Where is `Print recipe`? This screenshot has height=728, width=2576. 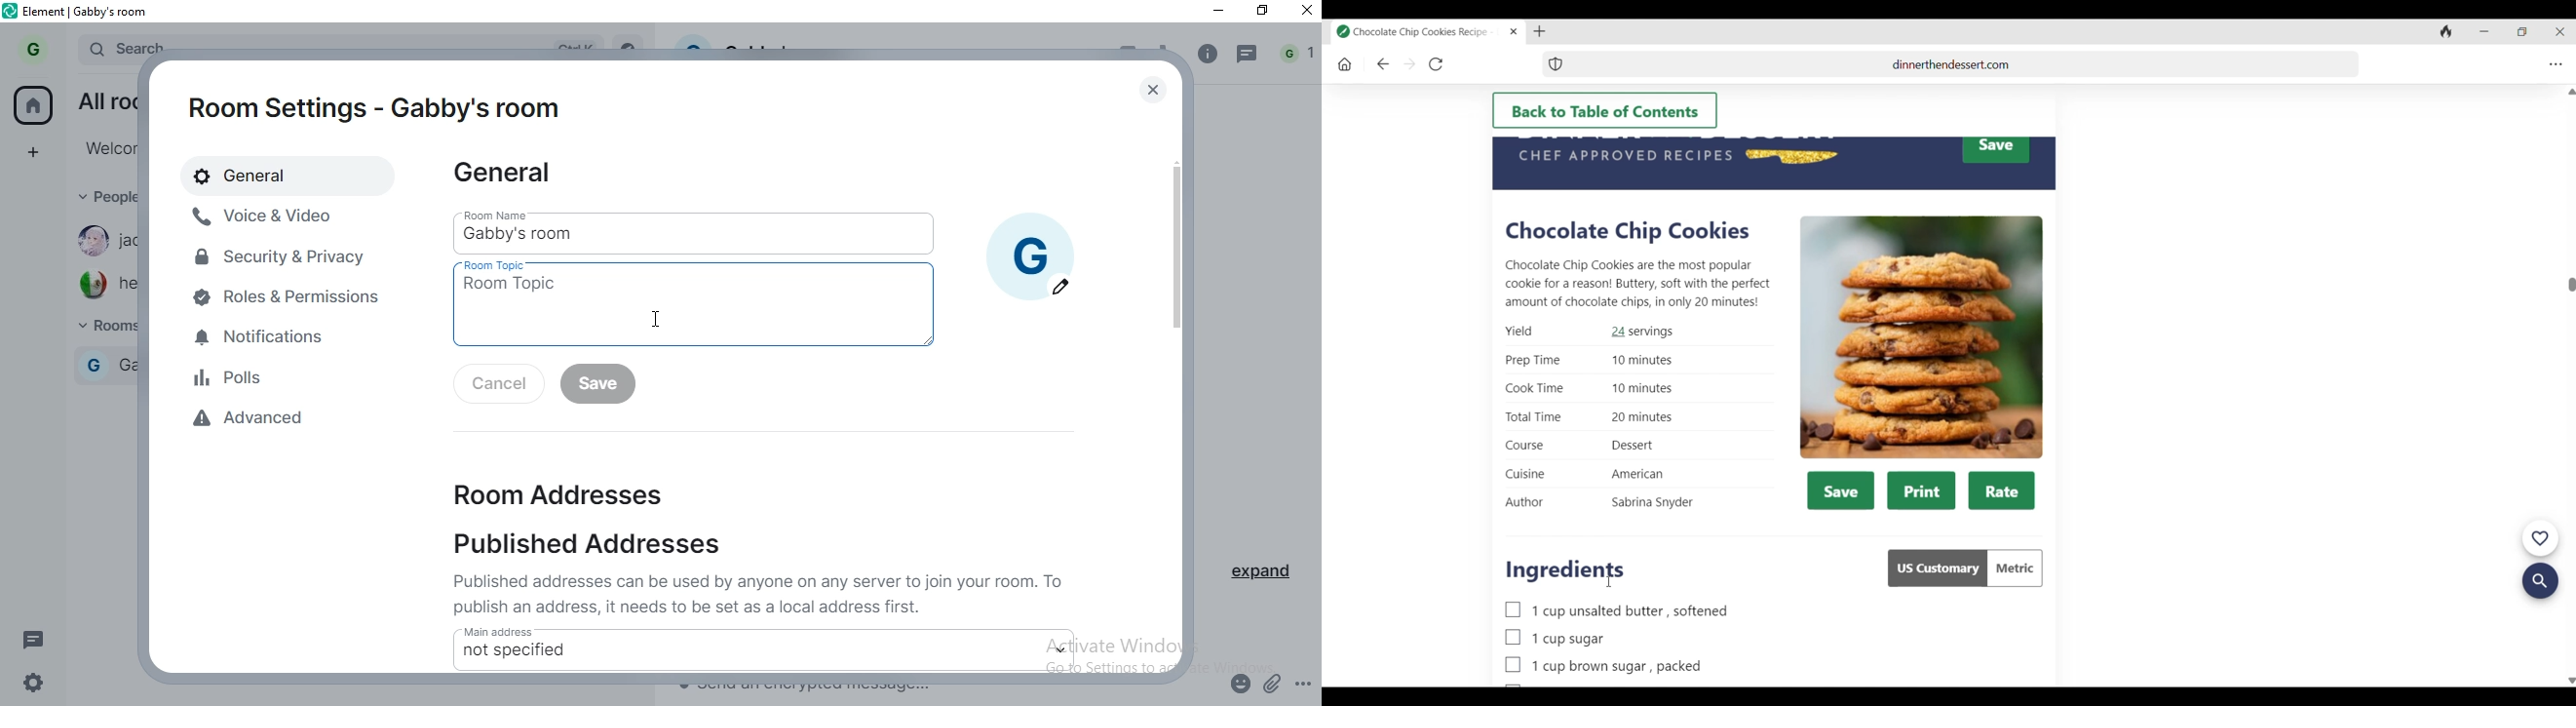
Print recipe is located at coordinates (1921, 491).